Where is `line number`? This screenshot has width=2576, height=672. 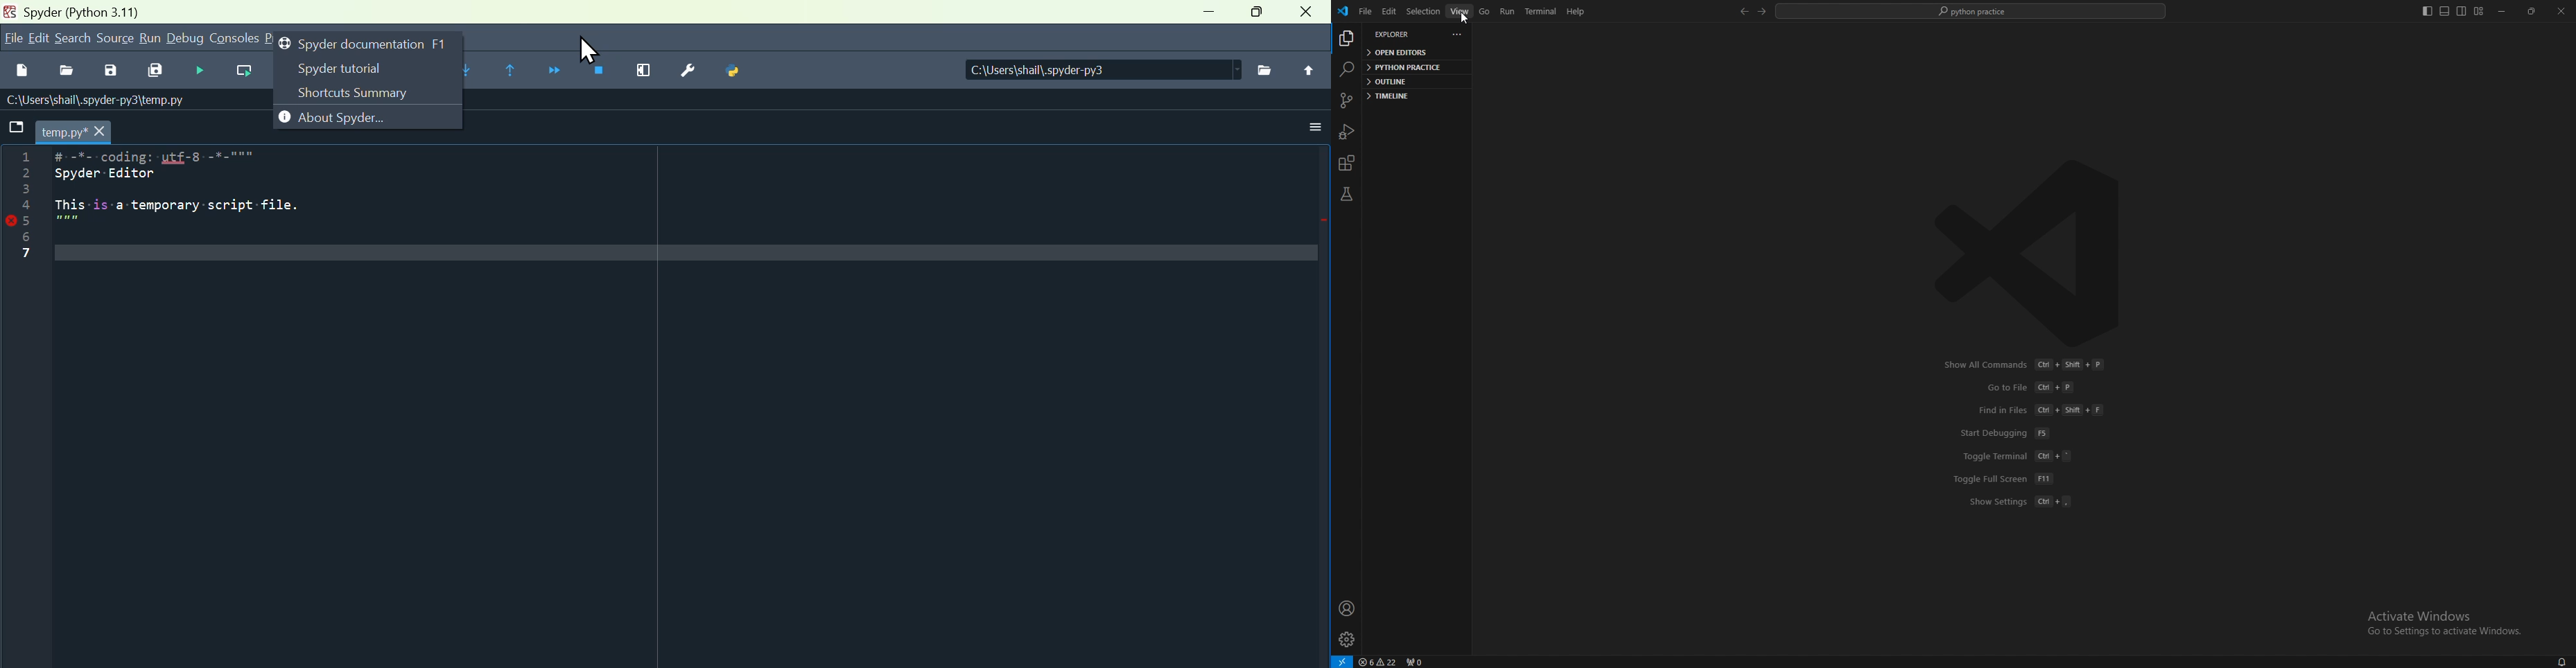
line number is located at coordinates (31, 204).